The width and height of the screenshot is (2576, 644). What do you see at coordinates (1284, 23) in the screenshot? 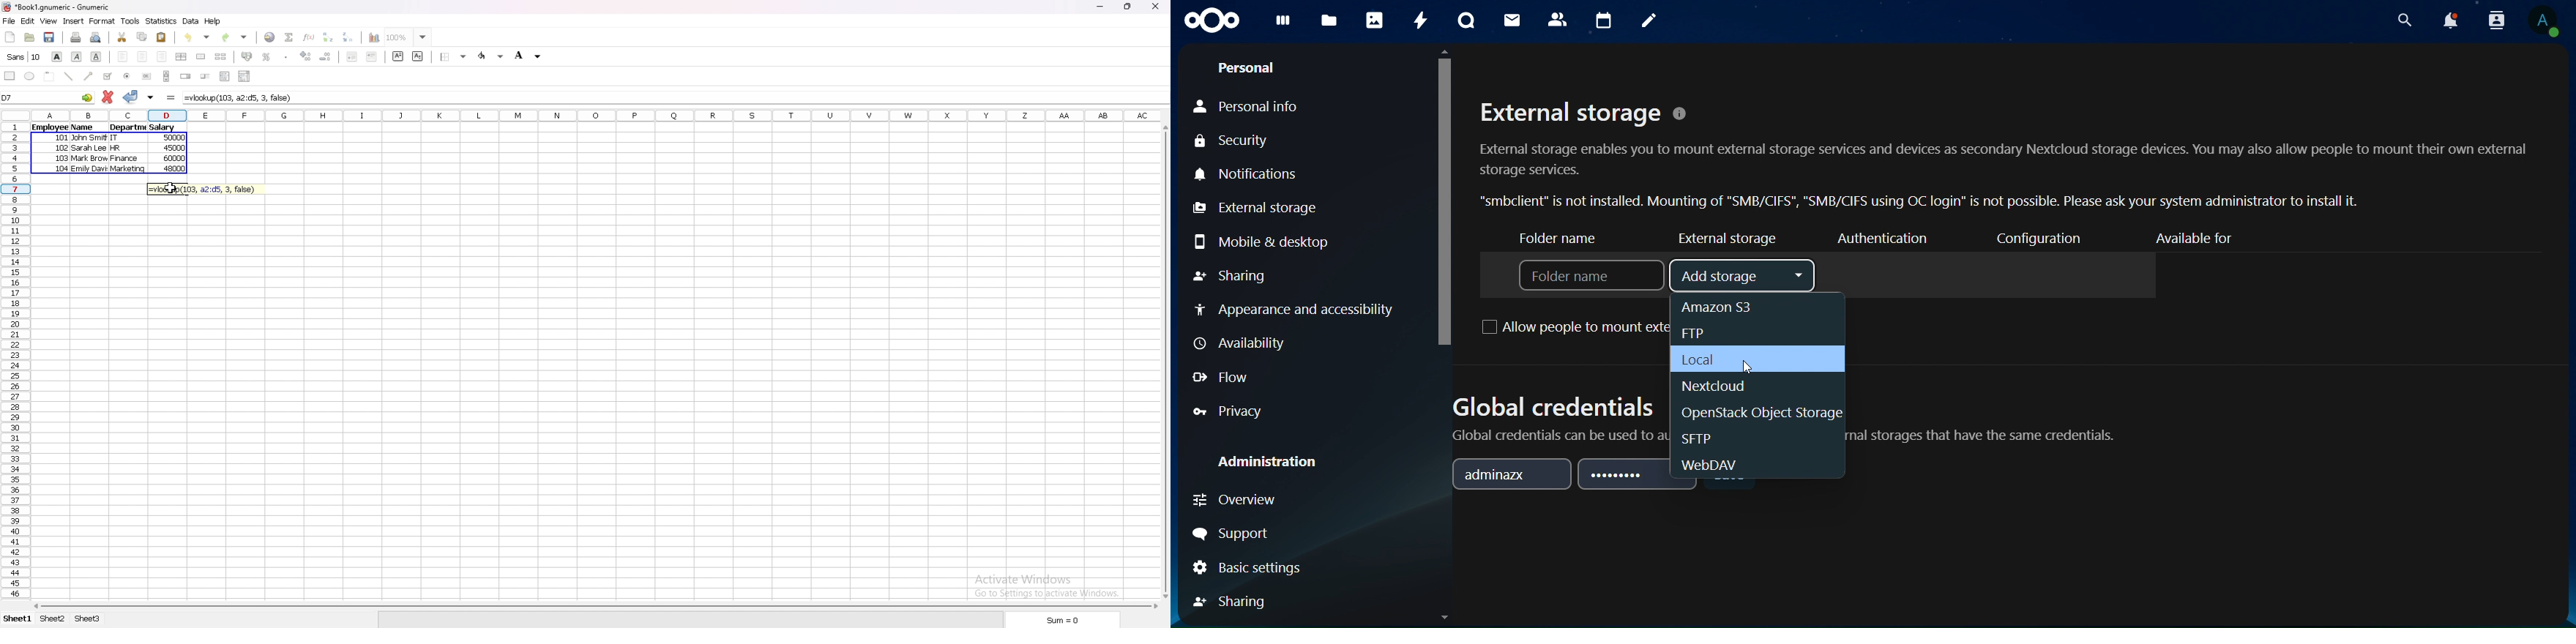
I see `dashboard` at bounding box center [1284, 23].